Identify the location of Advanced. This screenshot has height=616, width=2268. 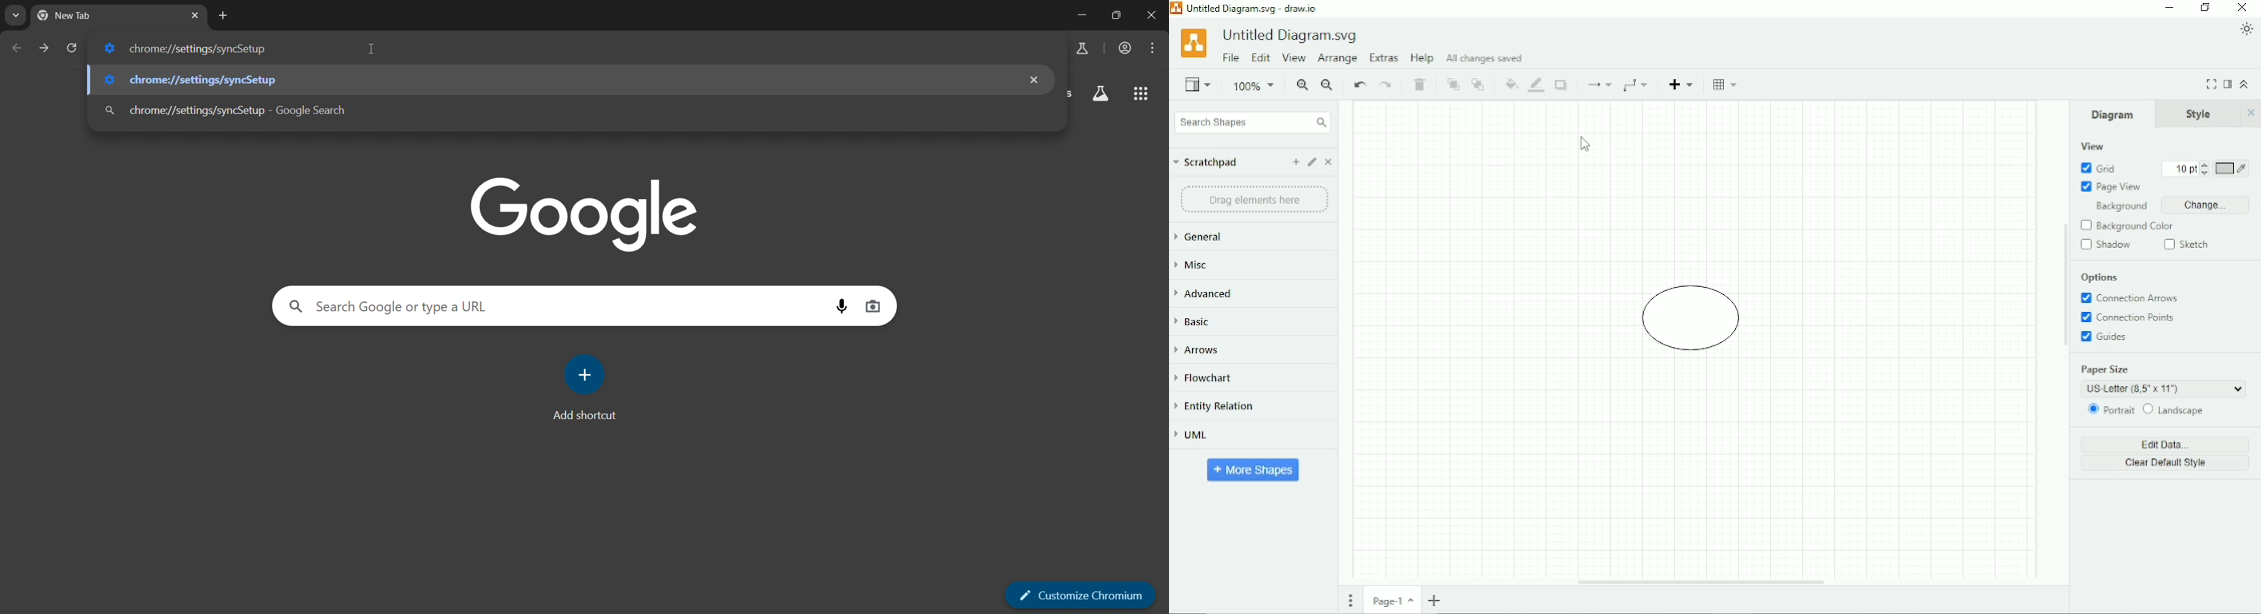
(1207, 293).